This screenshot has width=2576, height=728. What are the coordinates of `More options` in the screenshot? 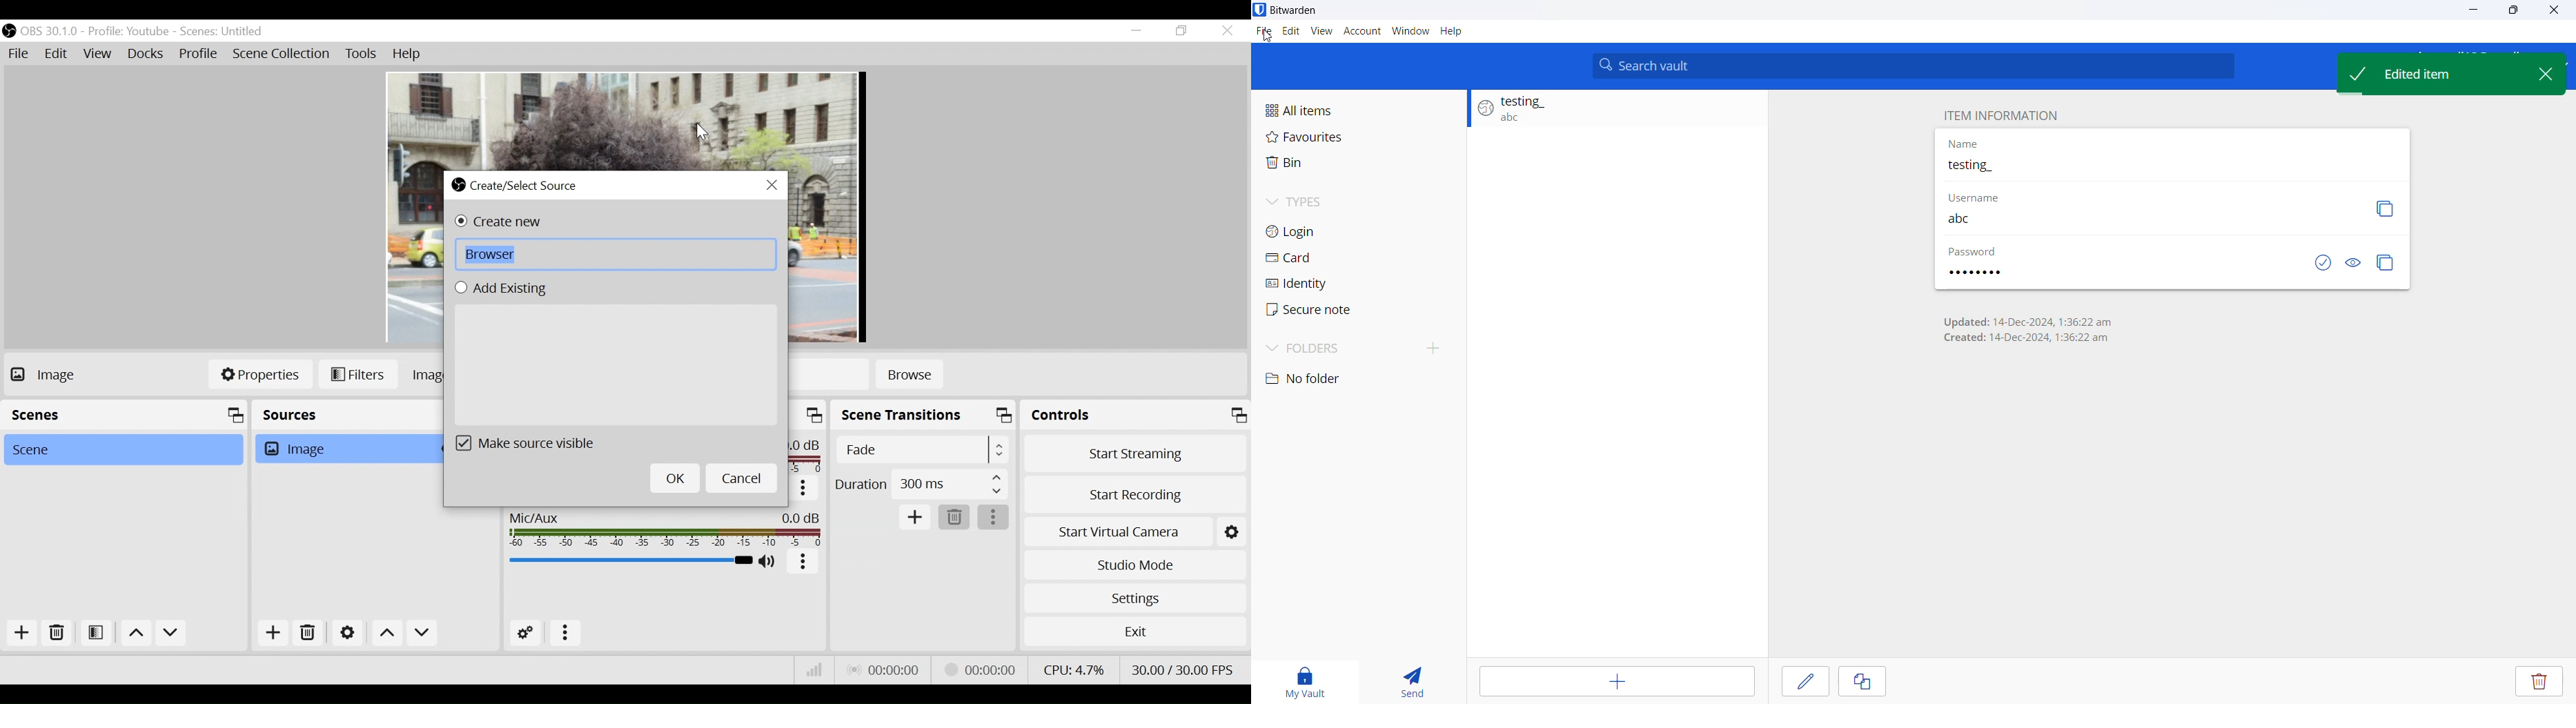 It's located at (807, 490).